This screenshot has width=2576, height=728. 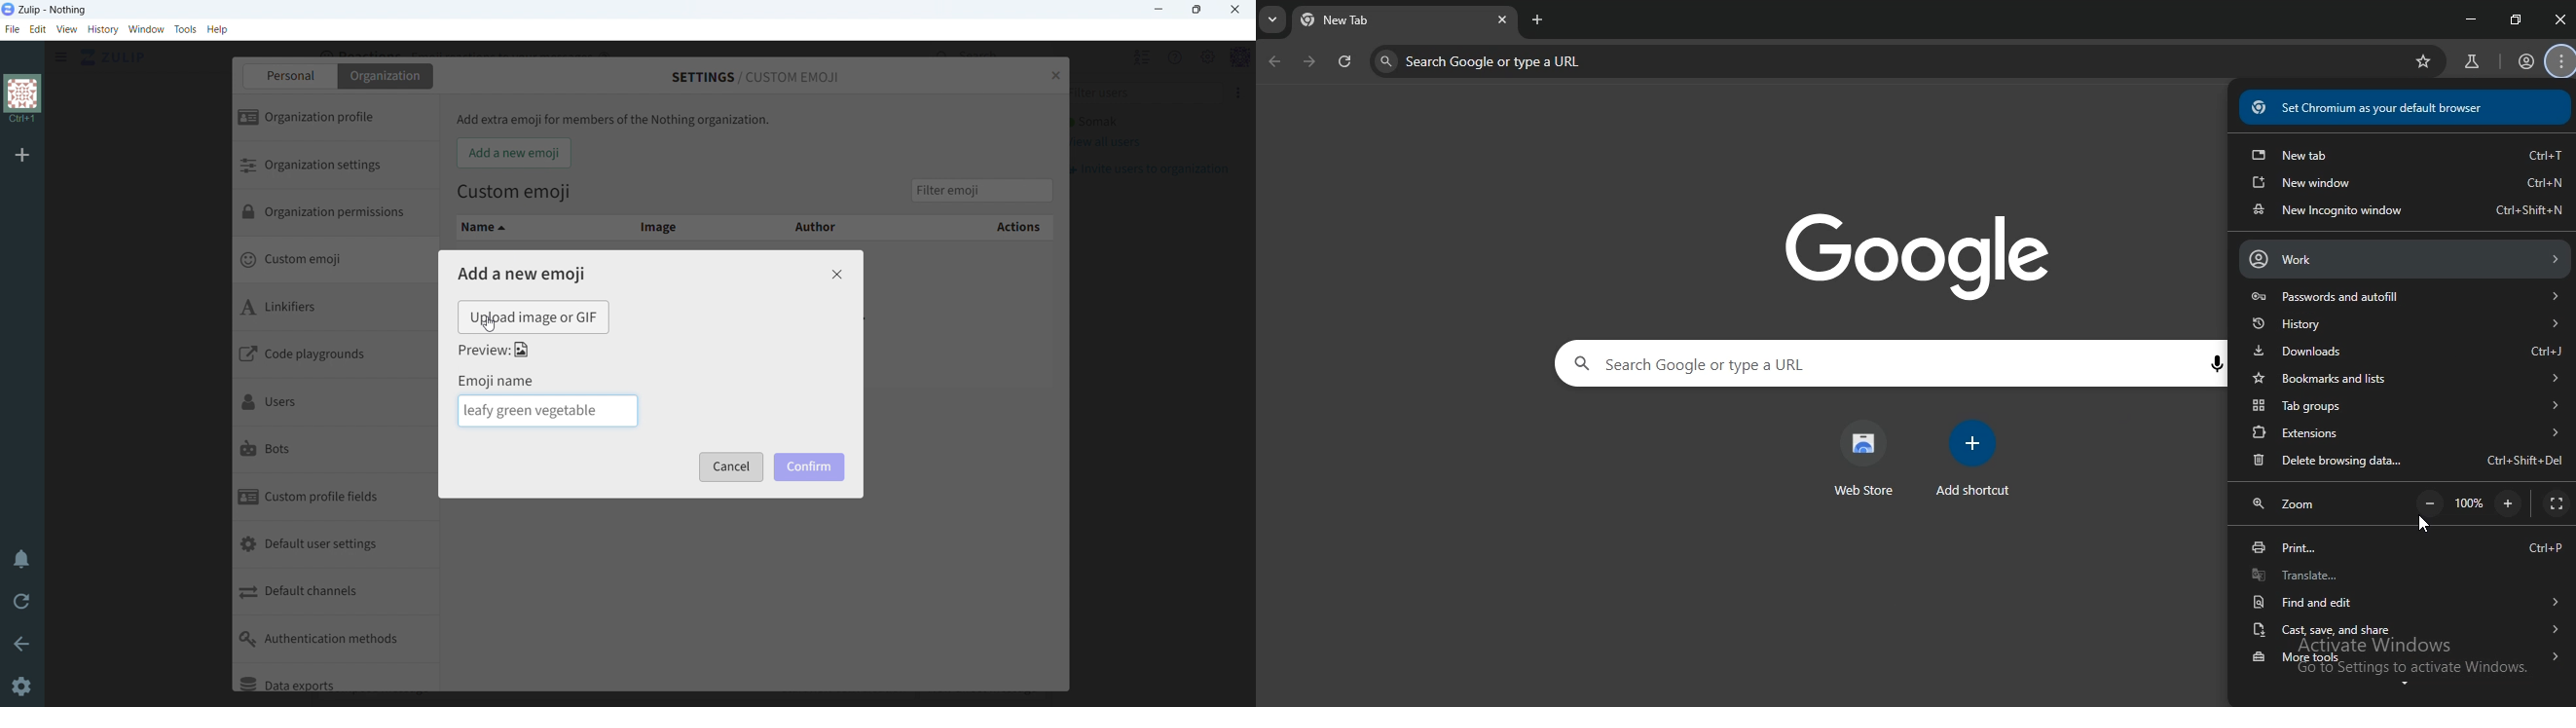 I want to click on delete browsing data, so click(x=2404, y=461).